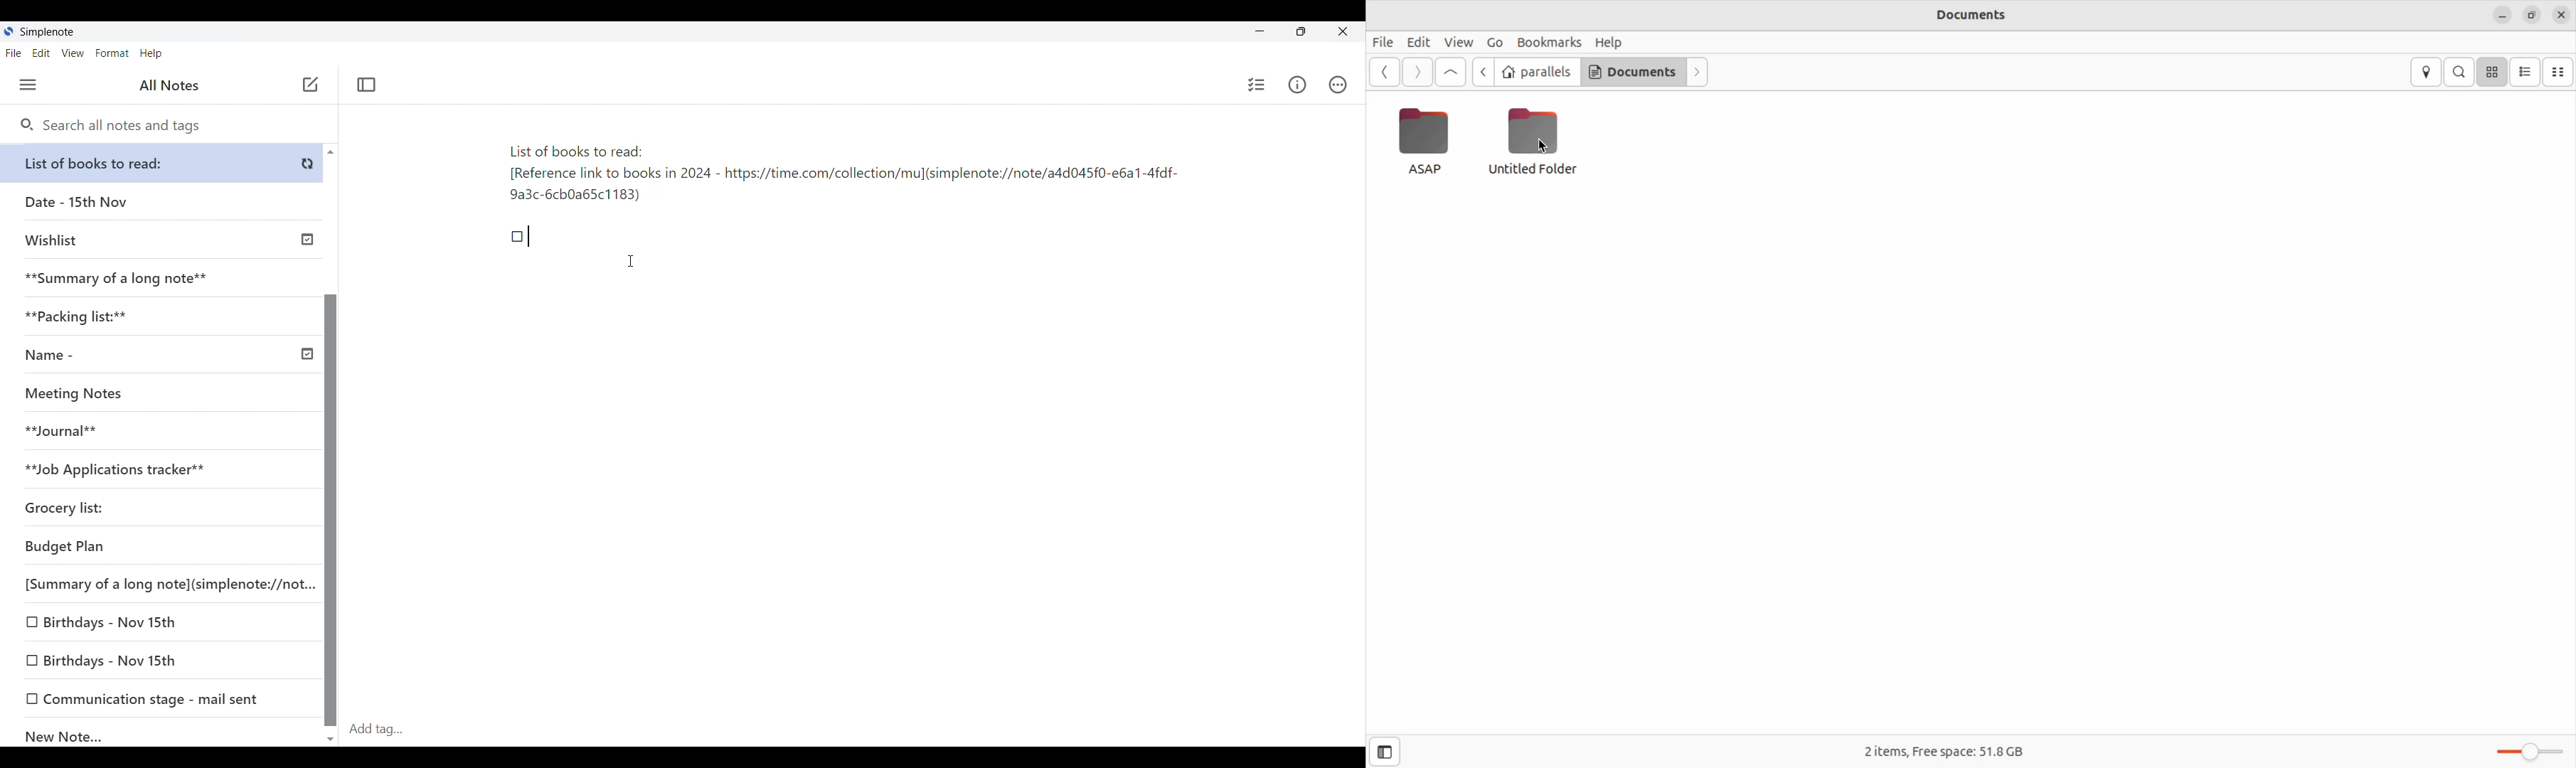 This screenshot has height=784, width=2576. What do you see at coordinates (151, 54) in the screenshot?
I see `Help ` at bounding box center [151, 54].